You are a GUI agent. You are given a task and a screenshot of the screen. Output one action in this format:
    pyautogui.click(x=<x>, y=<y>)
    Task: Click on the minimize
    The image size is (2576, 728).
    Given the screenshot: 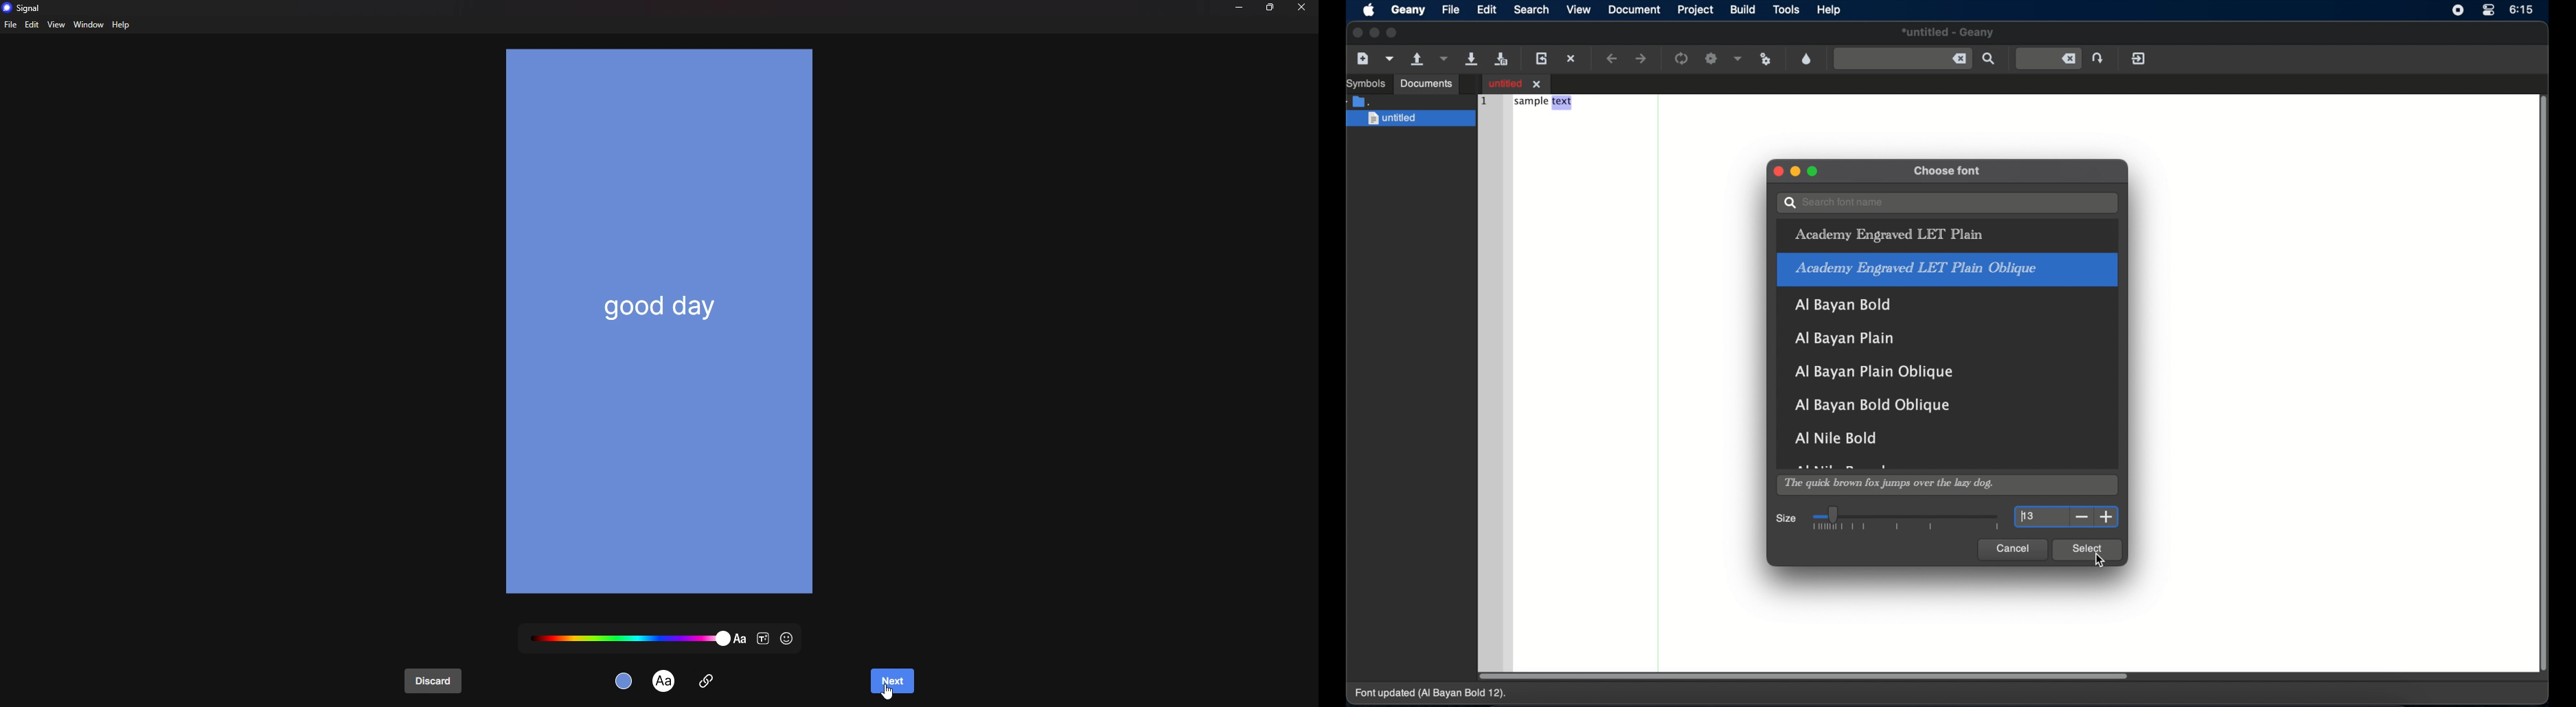 What is the action you would take?
    pyautogui.click(x=1239, y=7)
    